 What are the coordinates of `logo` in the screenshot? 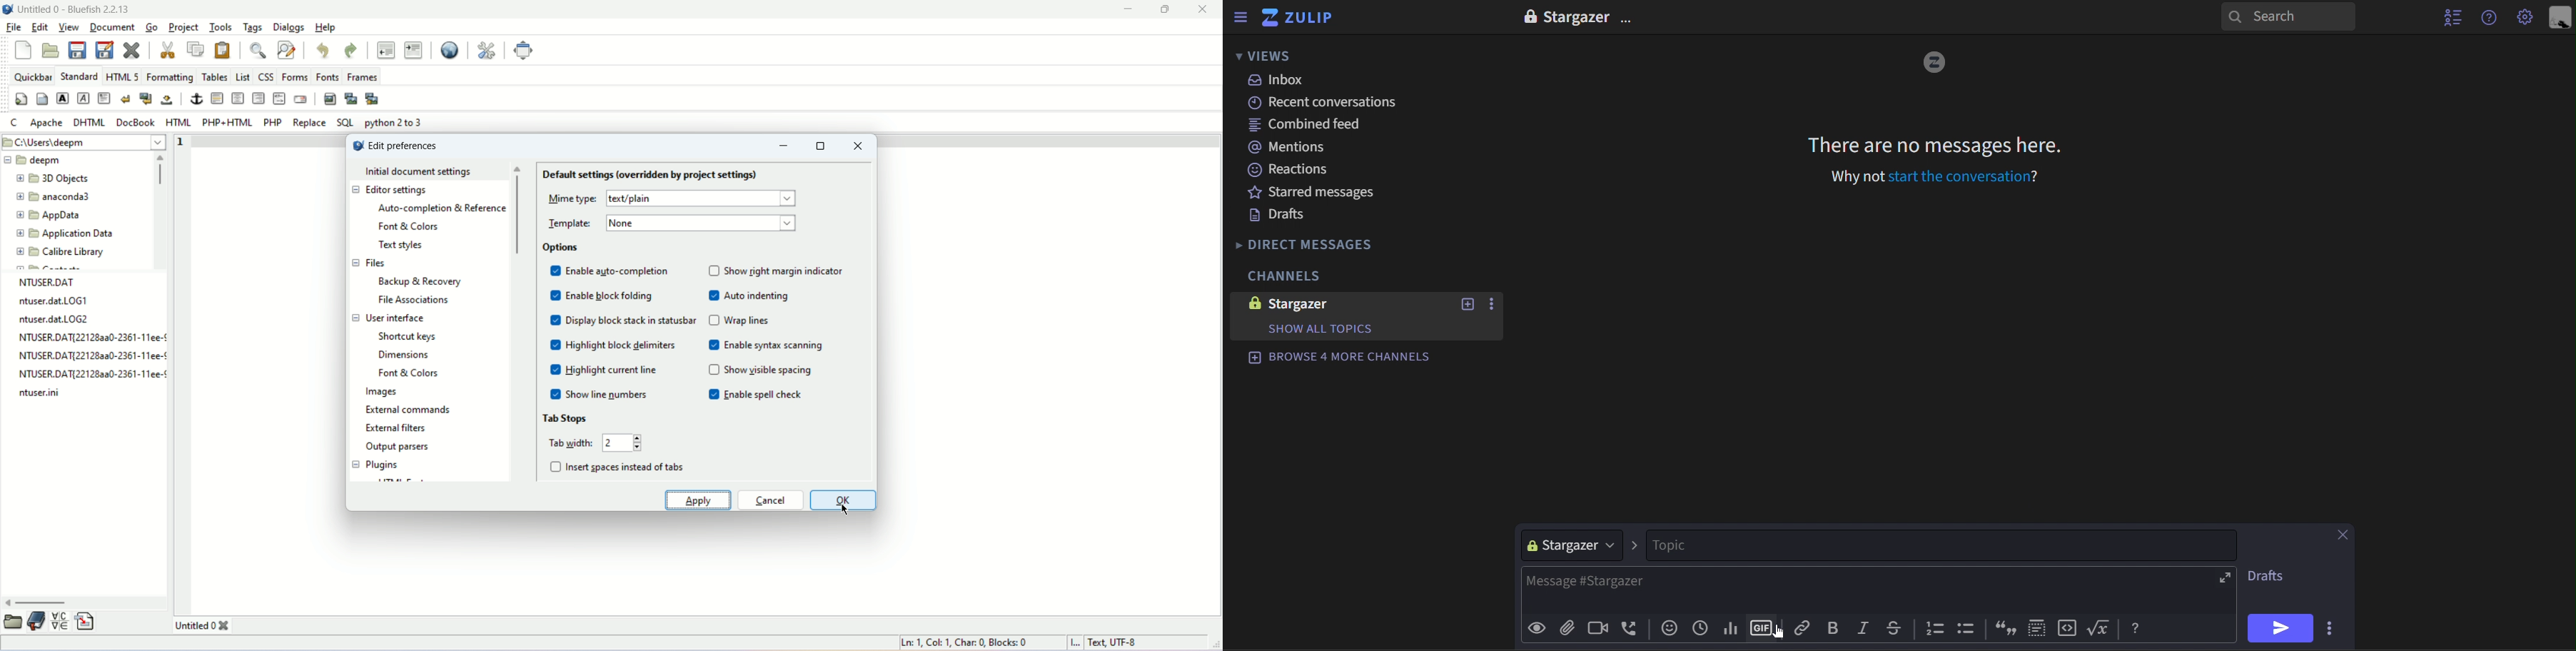 It's located at (355, 146).